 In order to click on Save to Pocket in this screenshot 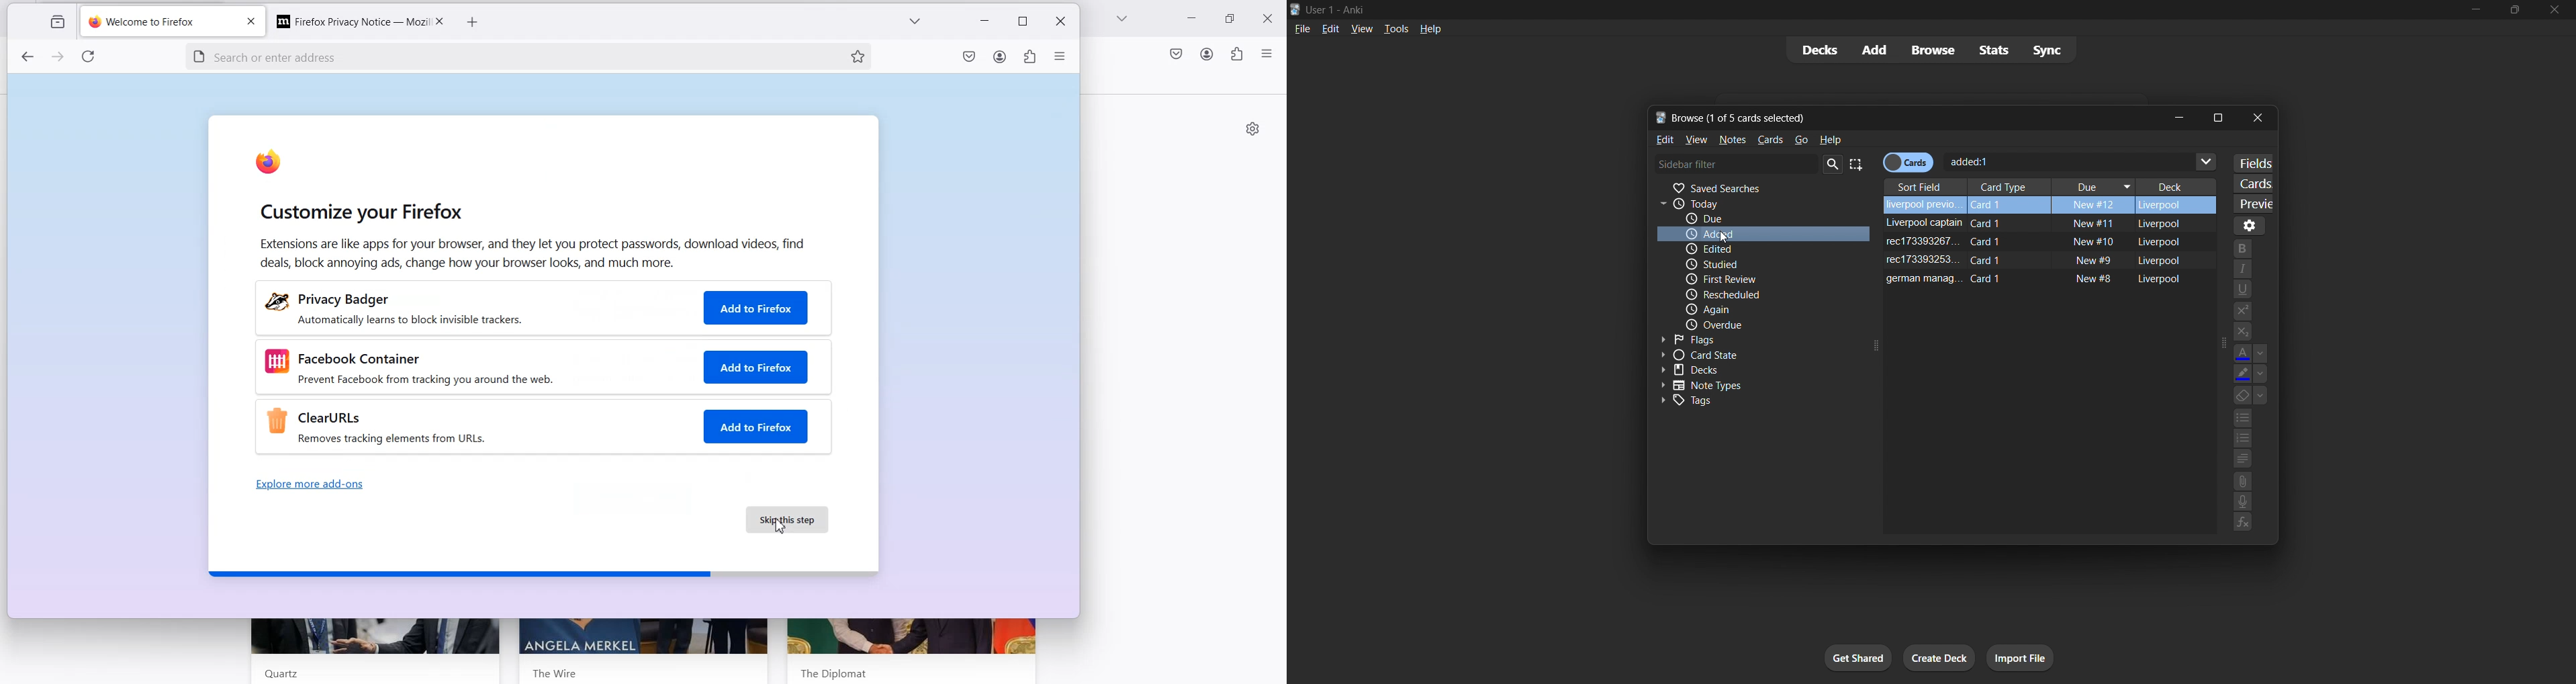, I will do `click(1175, 54)`.